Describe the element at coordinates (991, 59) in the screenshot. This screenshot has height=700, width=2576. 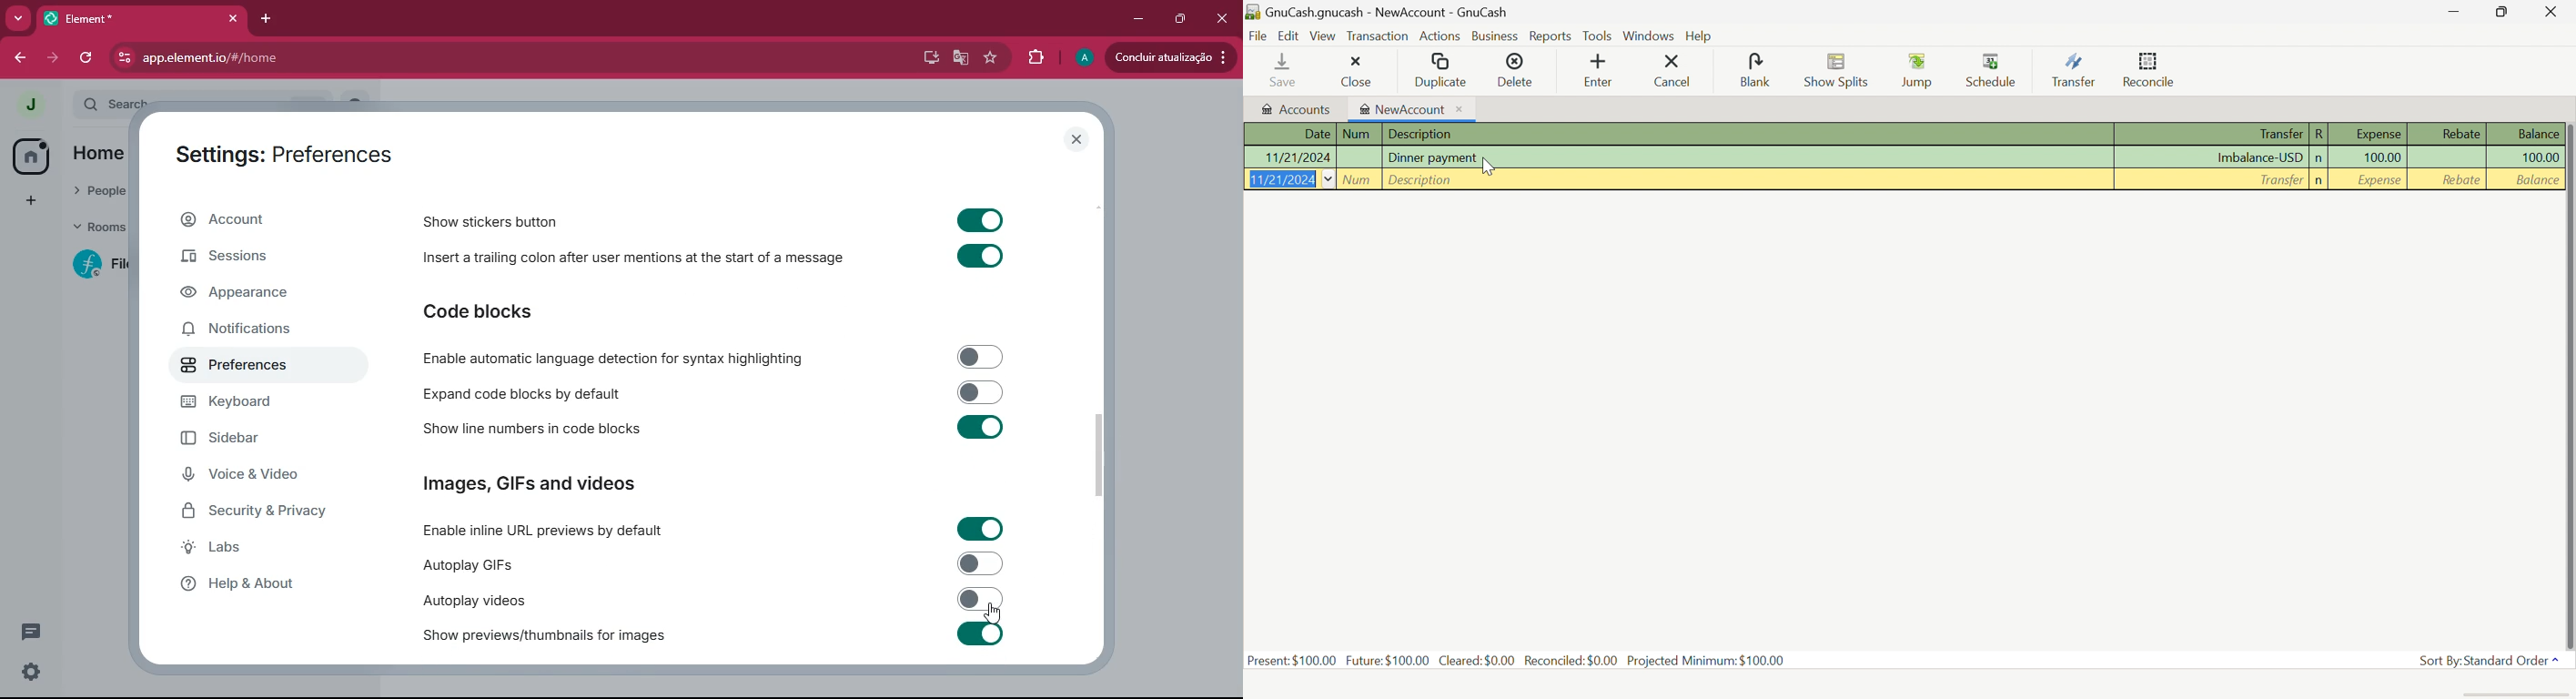
I see `bookmark` at that location.